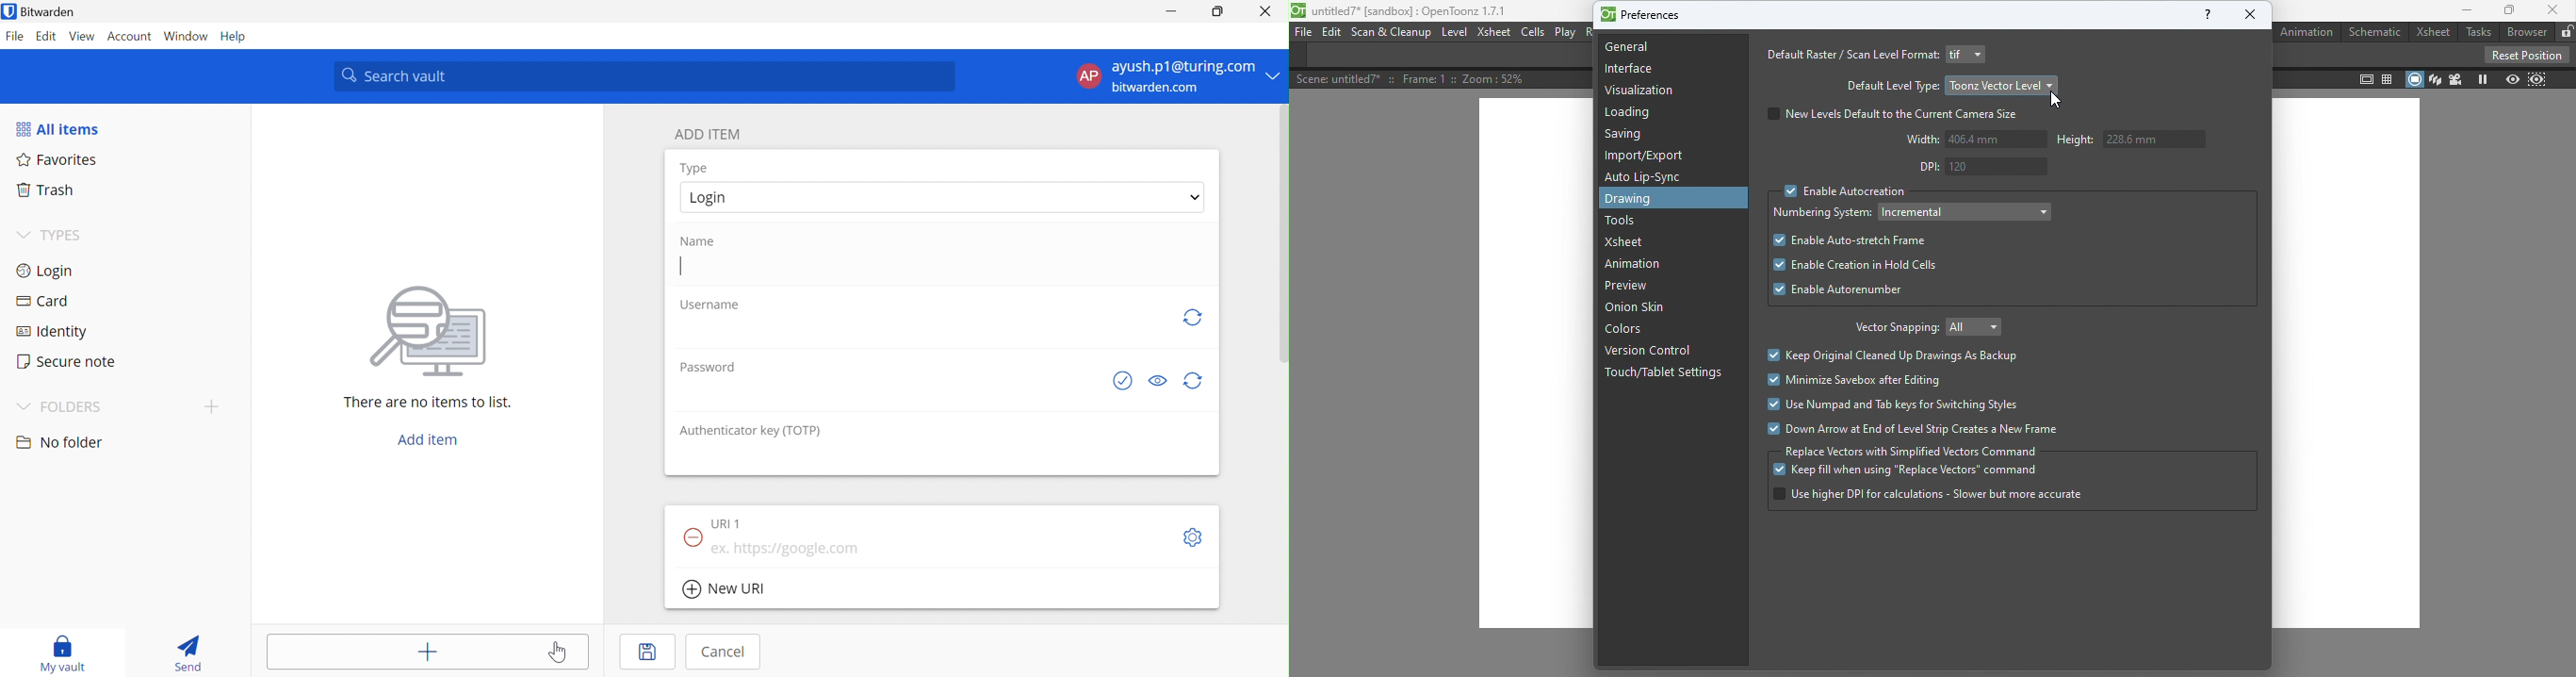  What do you see at coordinates (1849, 55) in the screenshot?
I see `Default raster/scan level format` at bounding box center [1849, 55].